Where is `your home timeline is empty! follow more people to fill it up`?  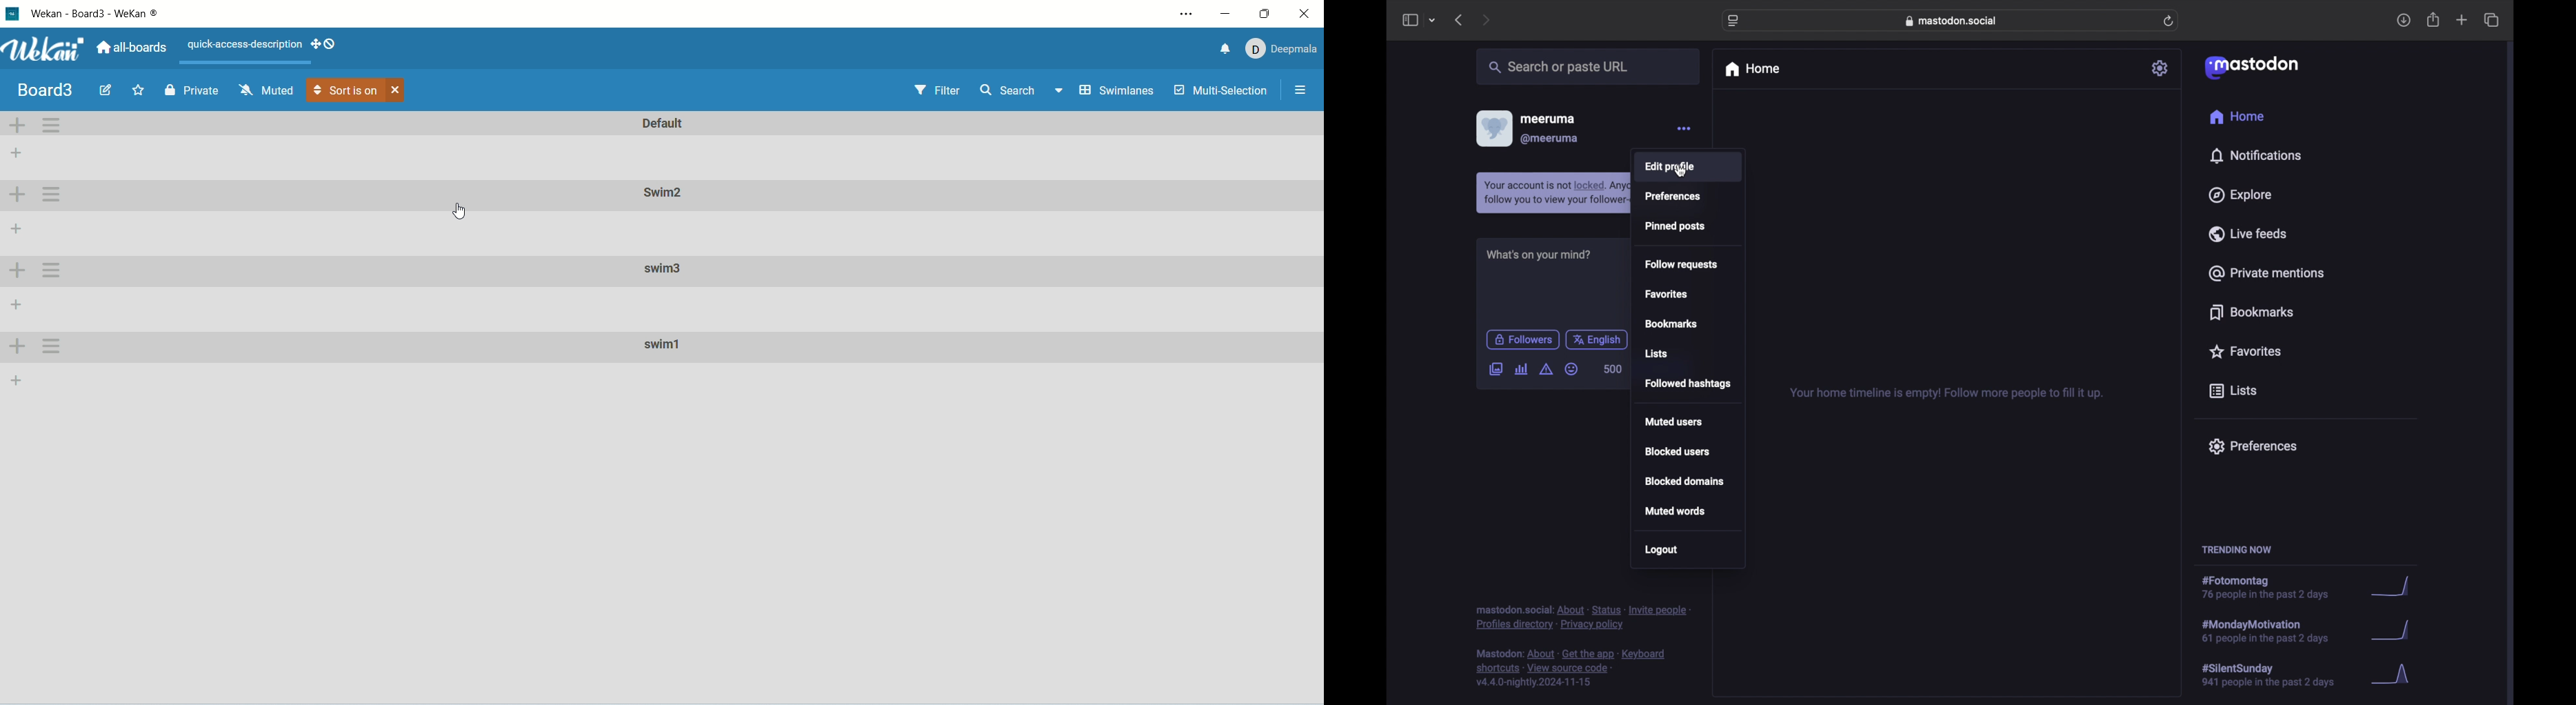 your home timeline is empty! follow more people to fill it up is located at coordinates (1948, 393).